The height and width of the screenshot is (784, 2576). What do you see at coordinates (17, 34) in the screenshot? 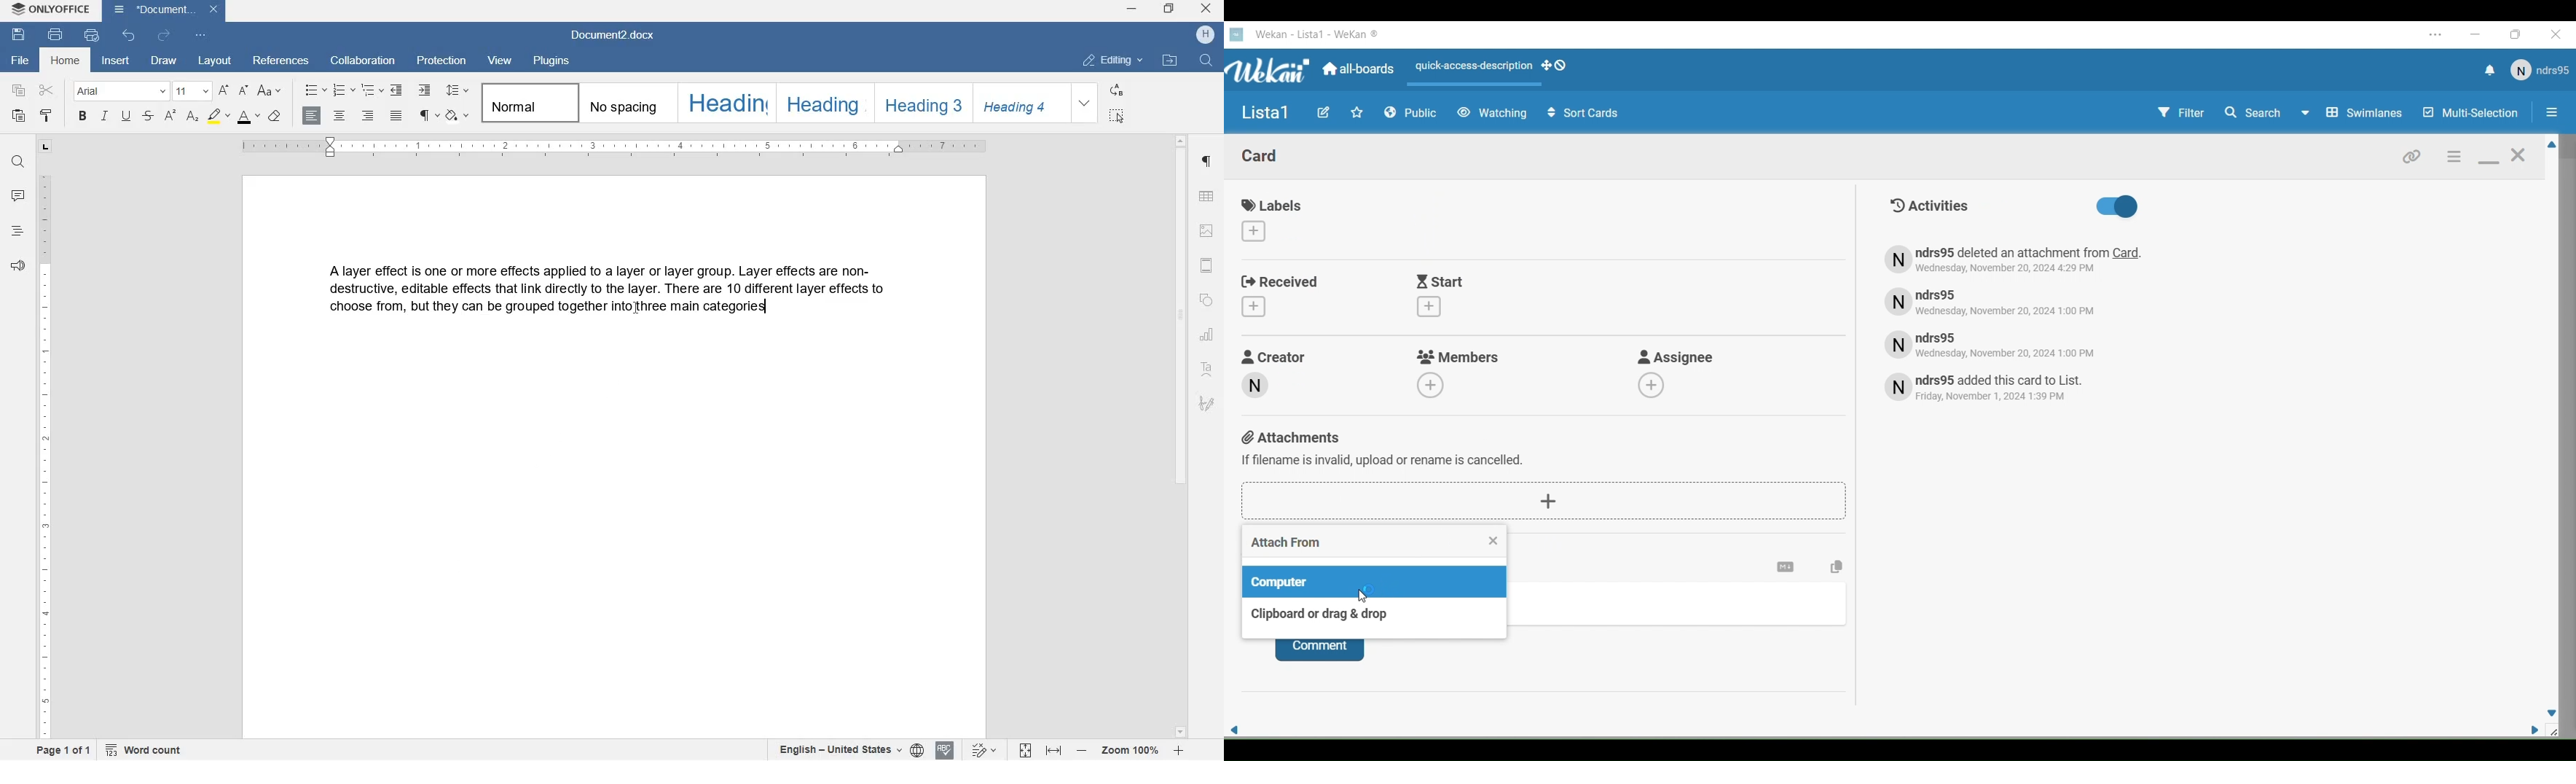
I see `save` at bounding box center [17, 34].